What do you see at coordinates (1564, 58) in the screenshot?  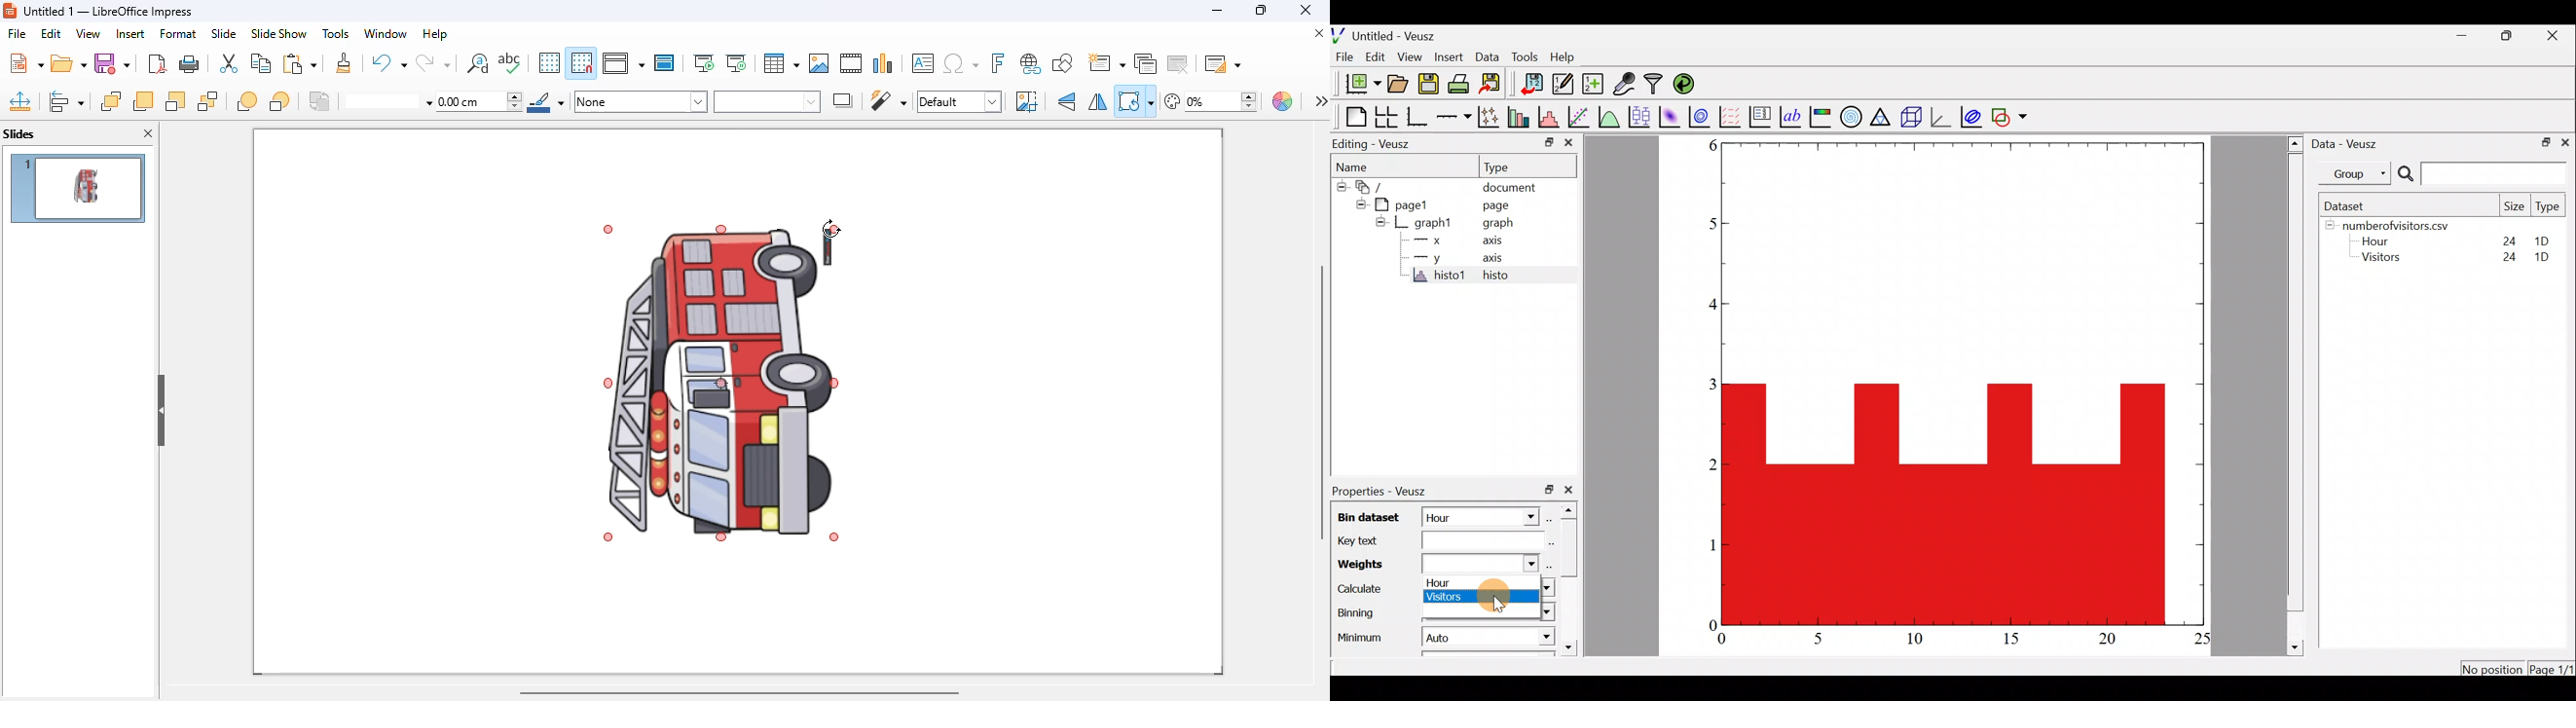 I see `Help` at bounding box center [1564, 58].